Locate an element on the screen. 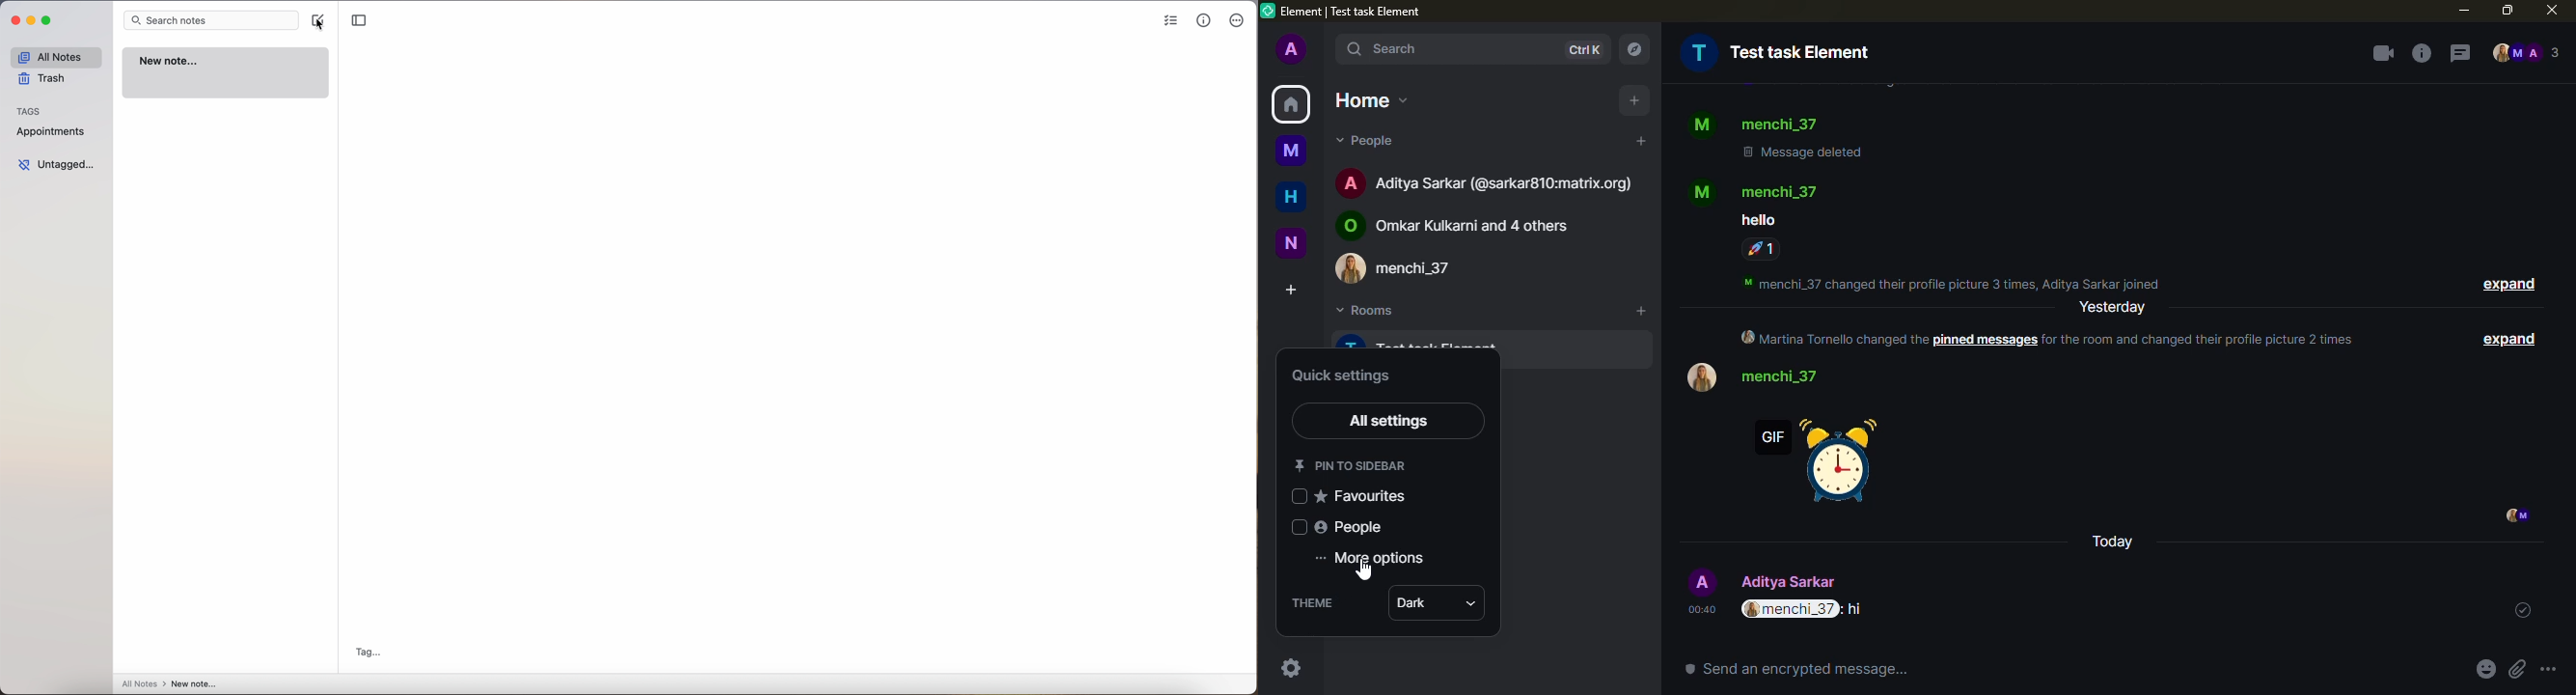  contact is located at coordinates (1467, 223).